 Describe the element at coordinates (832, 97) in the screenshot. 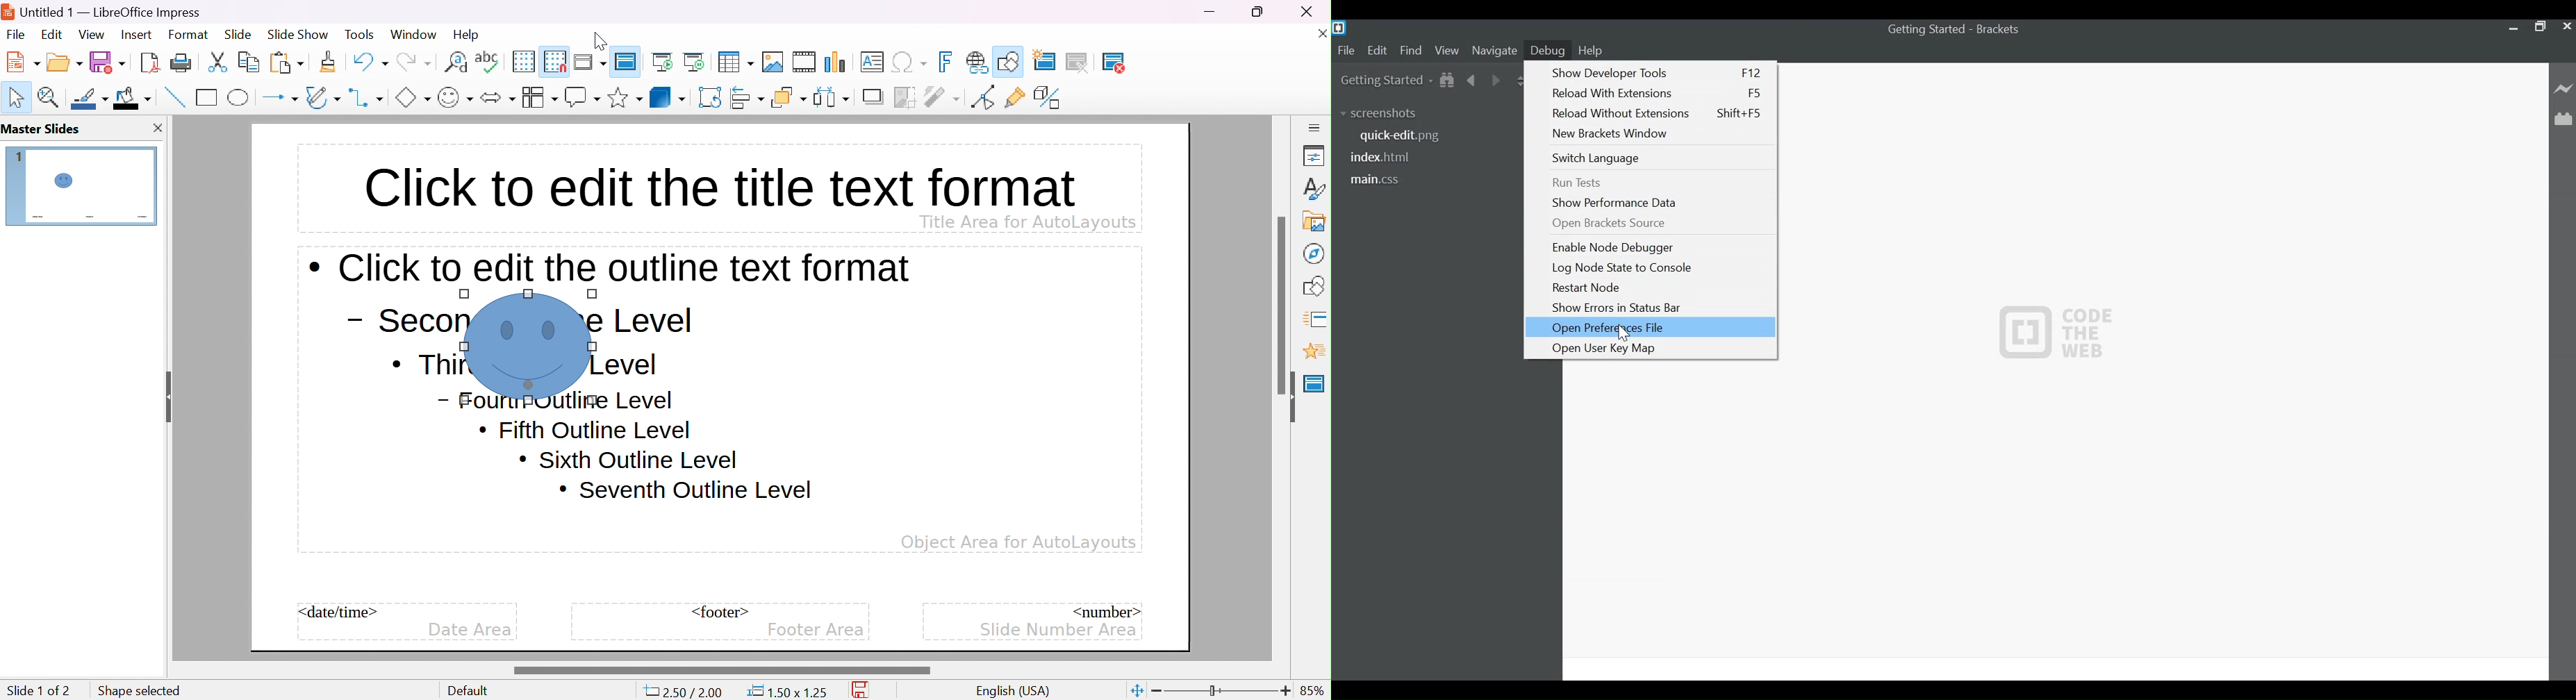

I see `select at least three objects to distribute` at that location.